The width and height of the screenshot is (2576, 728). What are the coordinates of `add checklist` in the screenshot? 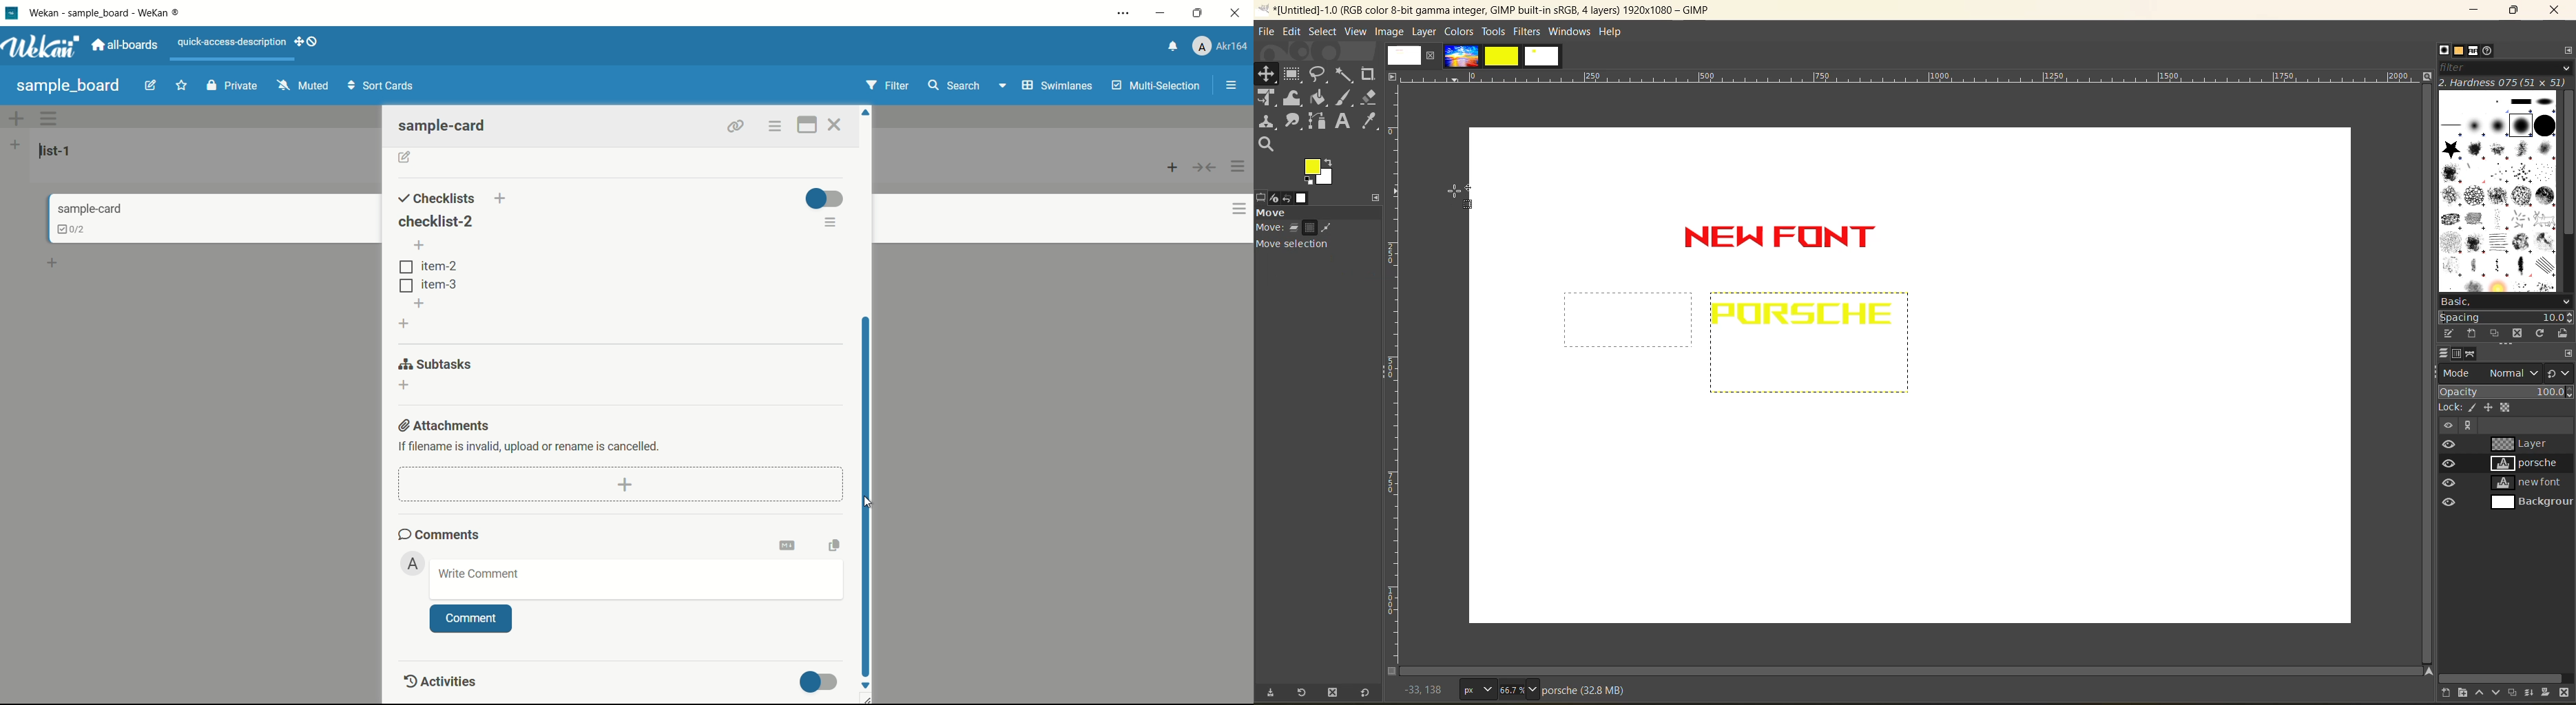 It's located at (502, 199).